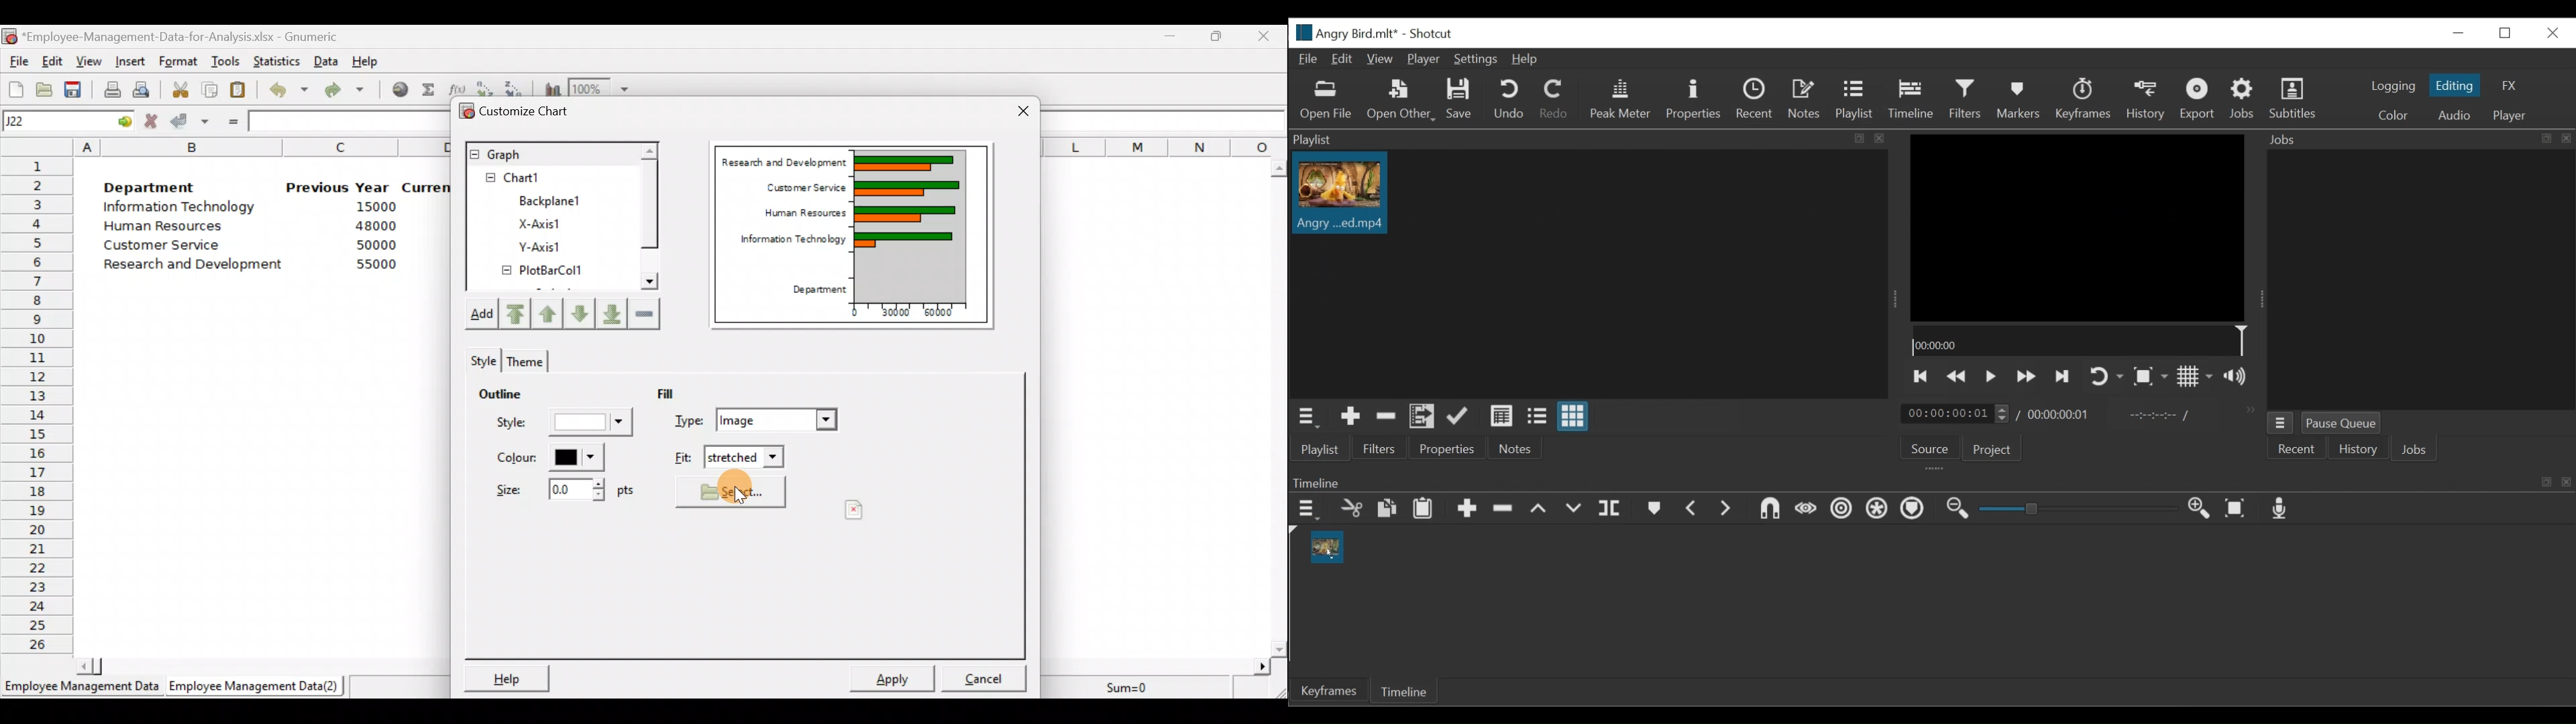 This screenshot has height=728, width=2576. I want to click on Scrub while dragging, so click(1807, 509).